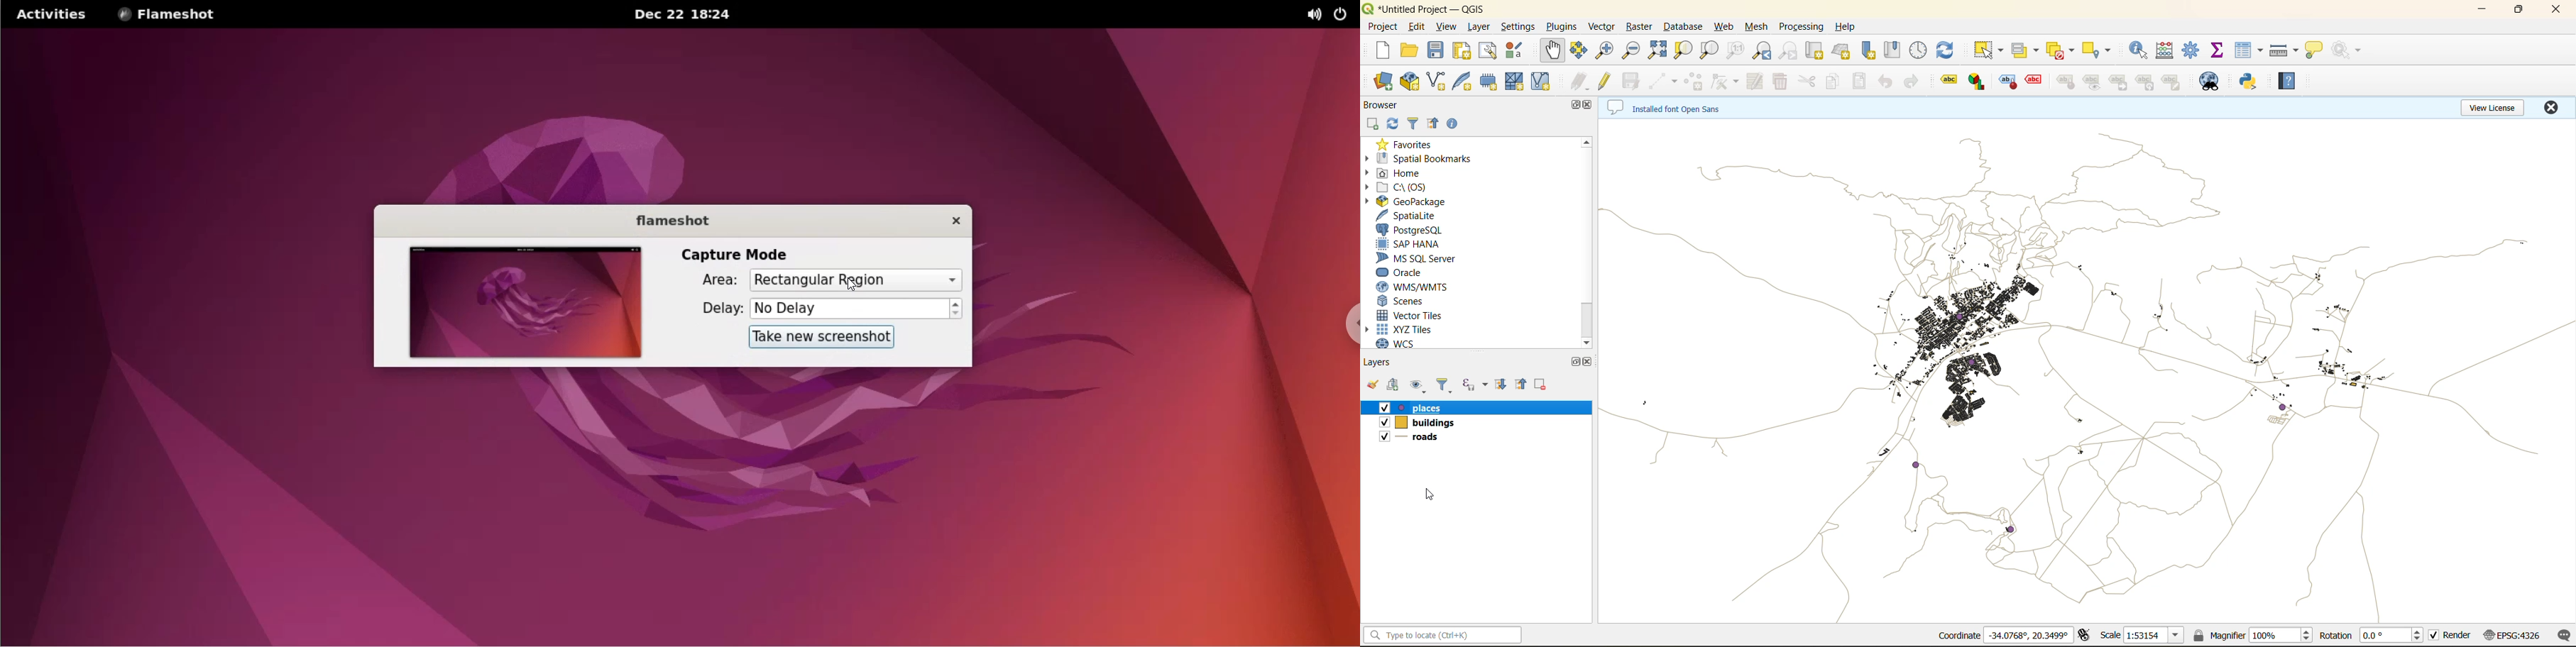 The image size is (2576, 672). Describe the element at coordinates (1398, 174) in the screenshot. I see `home` at that location.